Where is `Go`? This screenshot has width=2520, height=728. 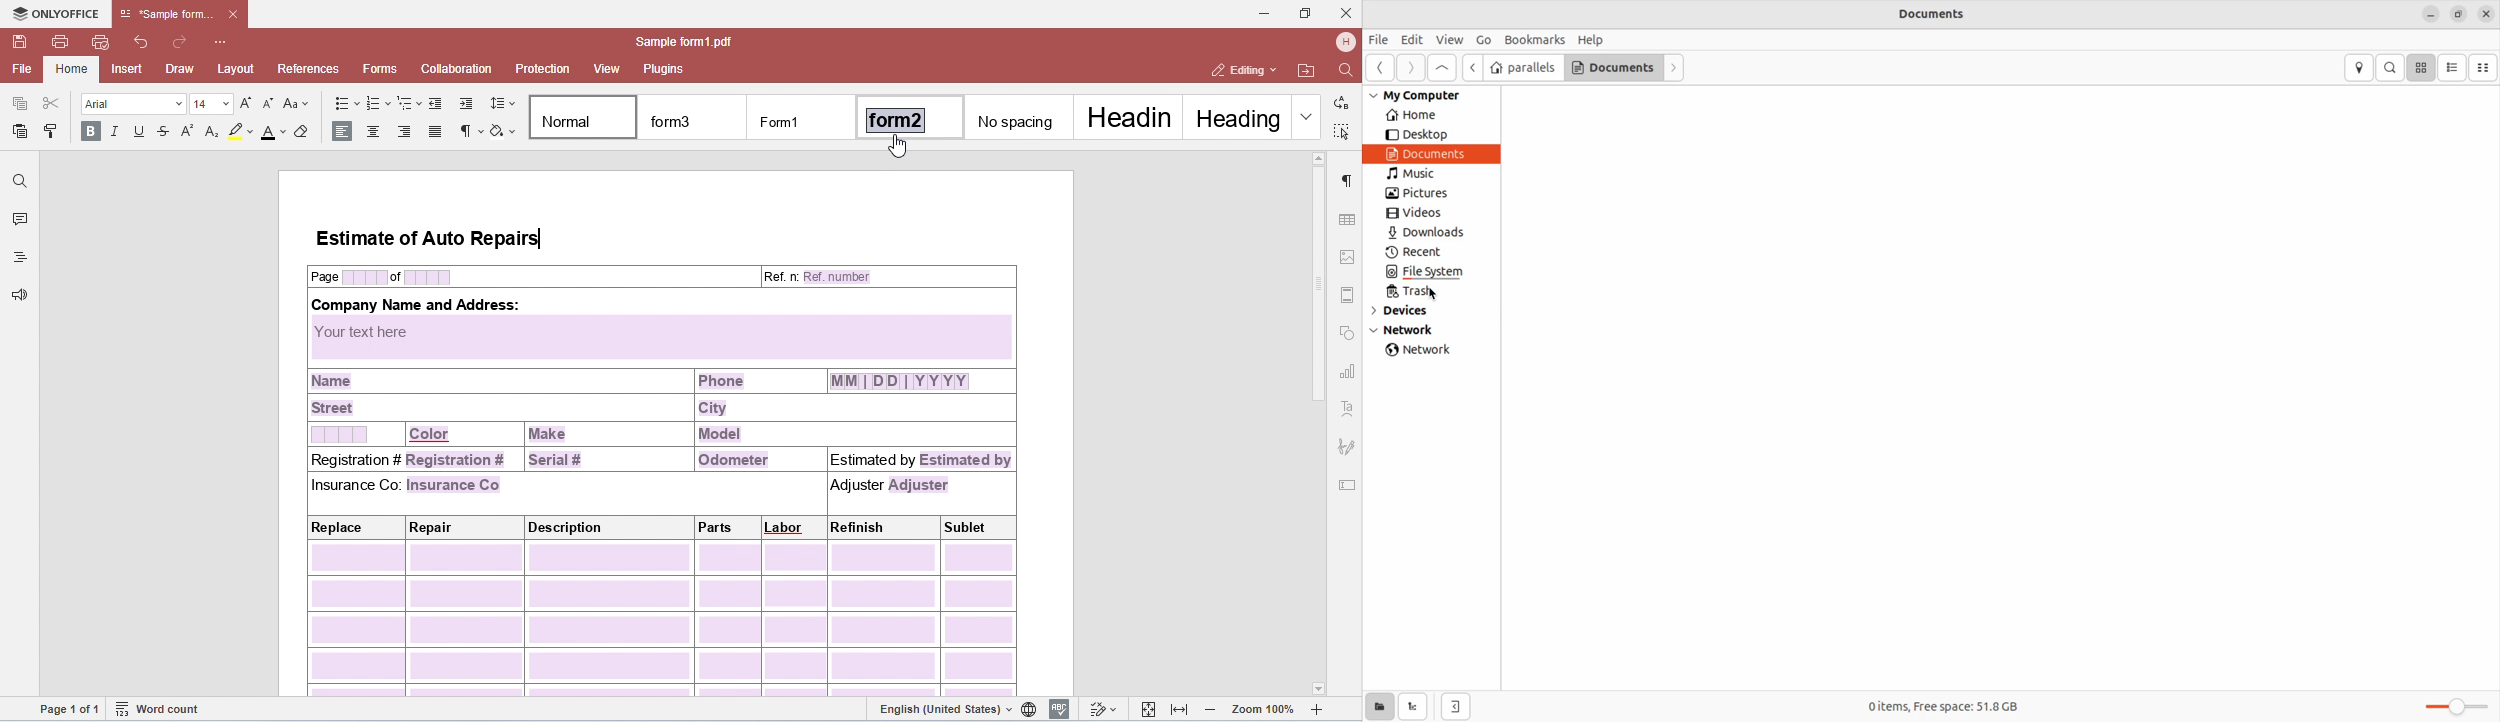
Go is located at coordinates (1485, 39).